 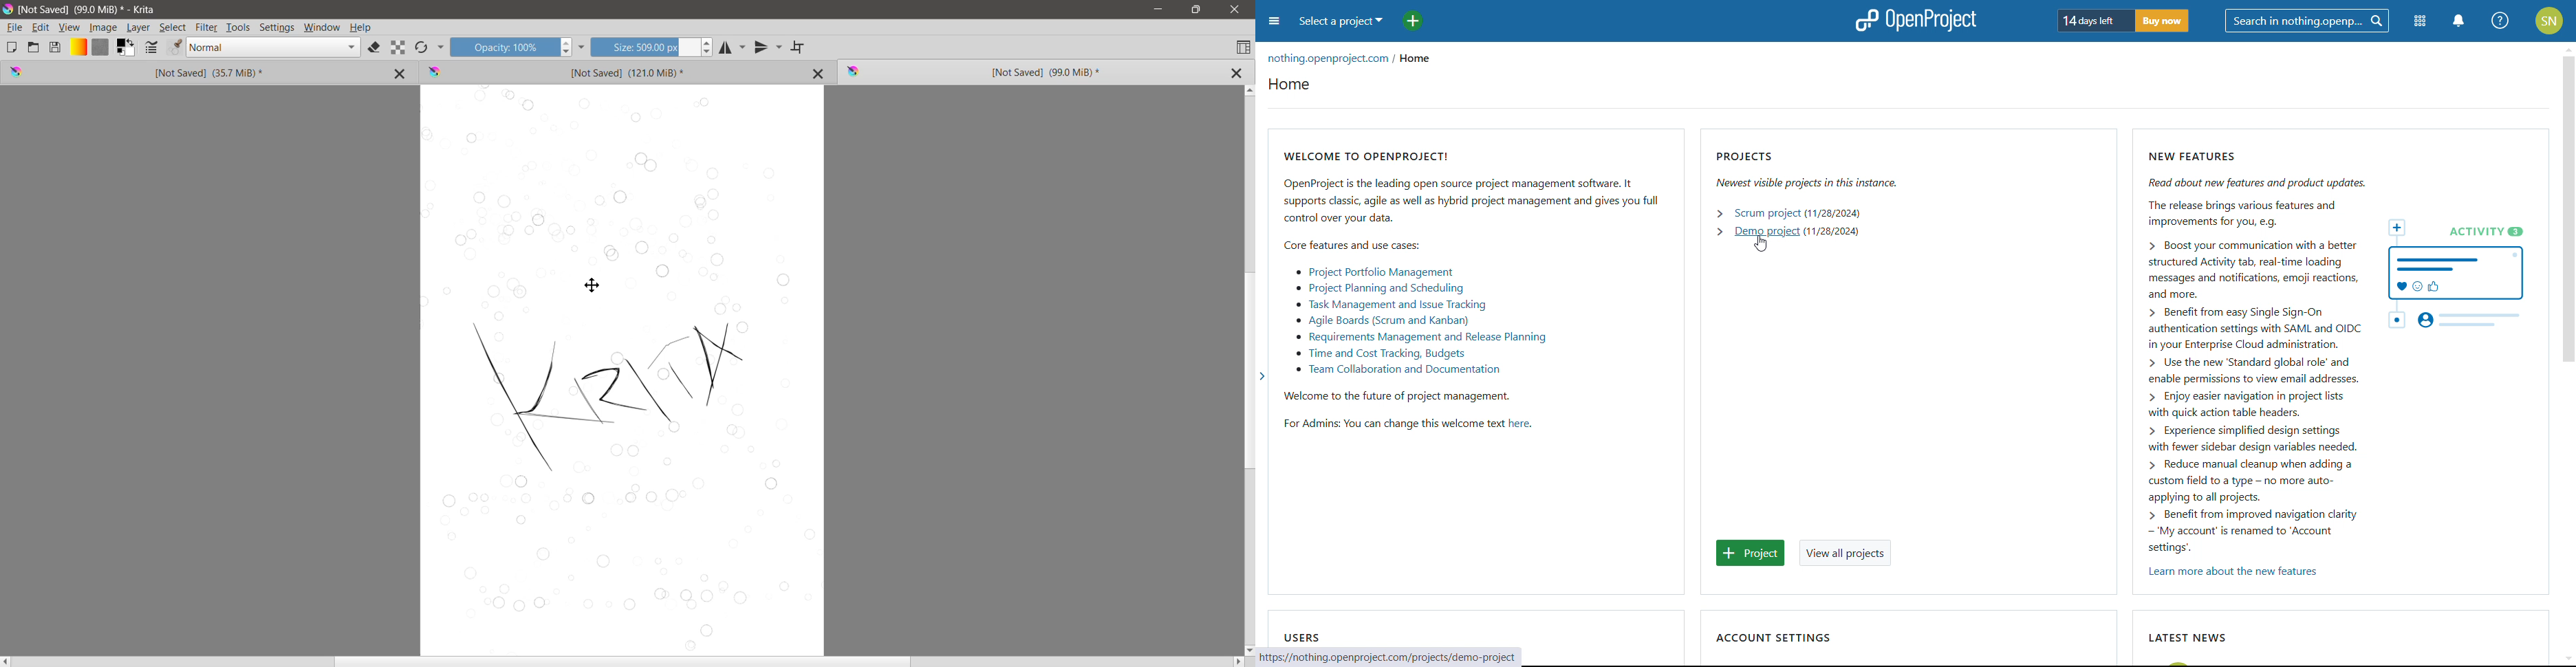 What do you see at coordinates (799, 48) in the screenshot?
I see `Wrap Around Mode` at bounding box center [799, 48].